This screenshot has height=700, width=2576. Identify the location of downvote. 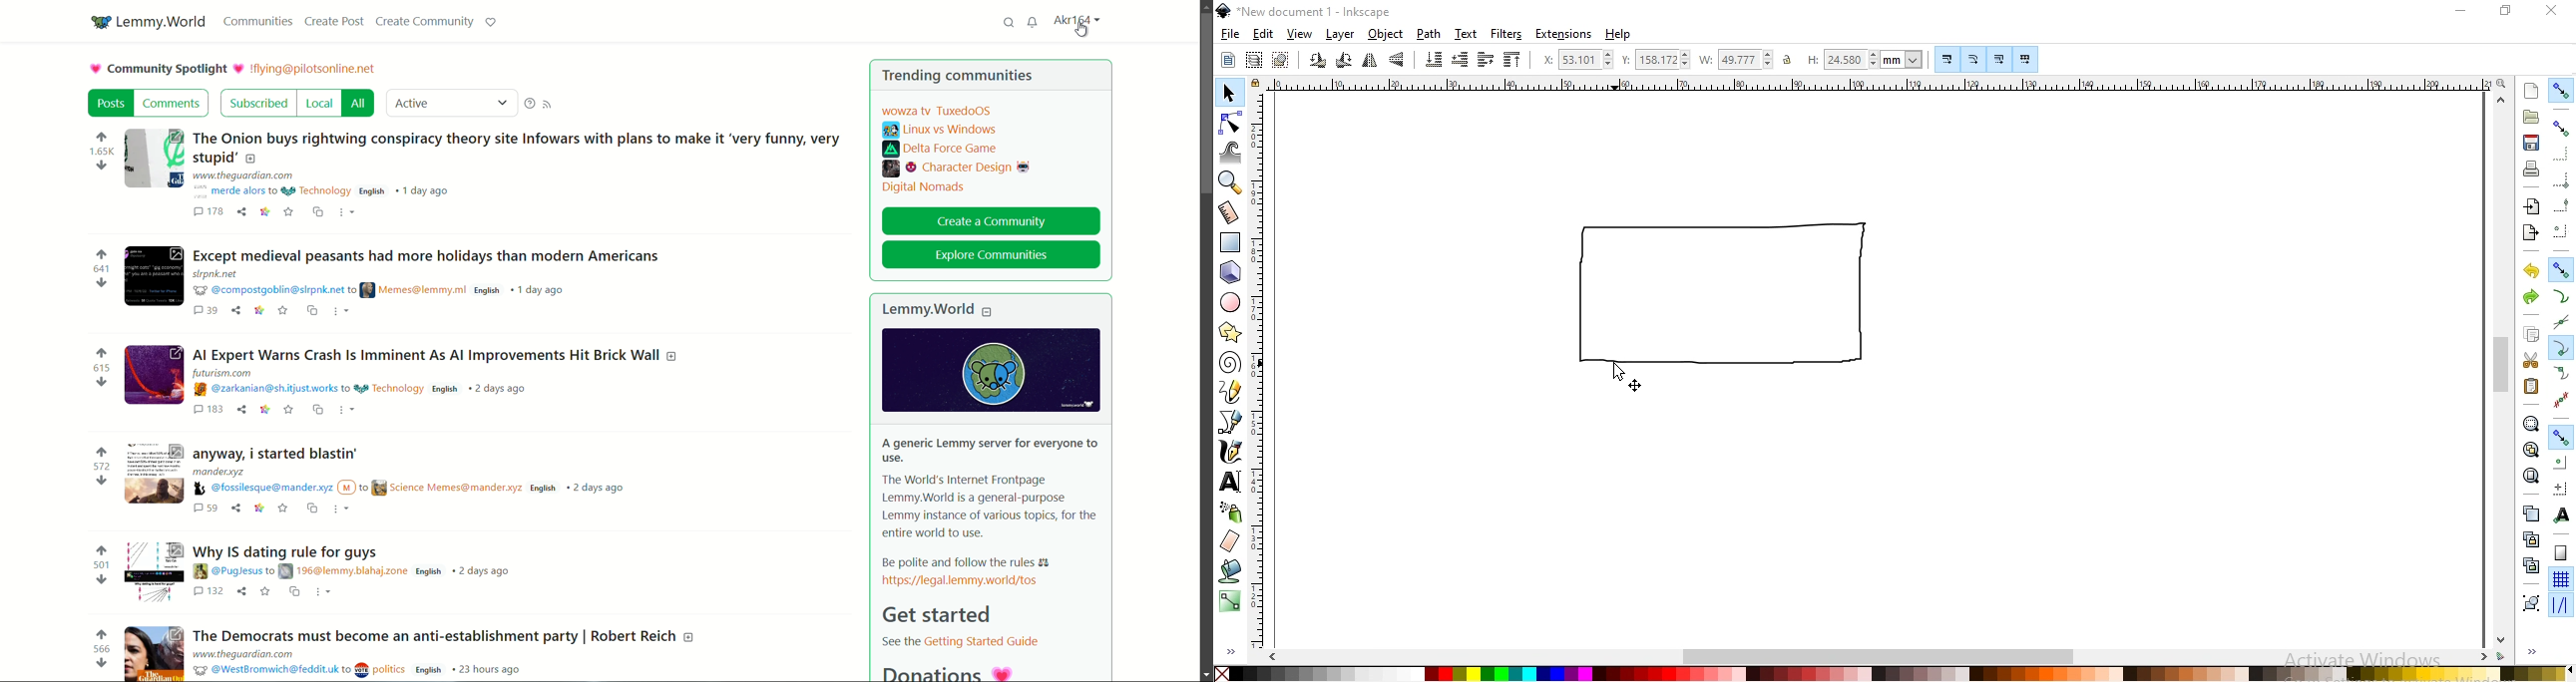
(100, 579).